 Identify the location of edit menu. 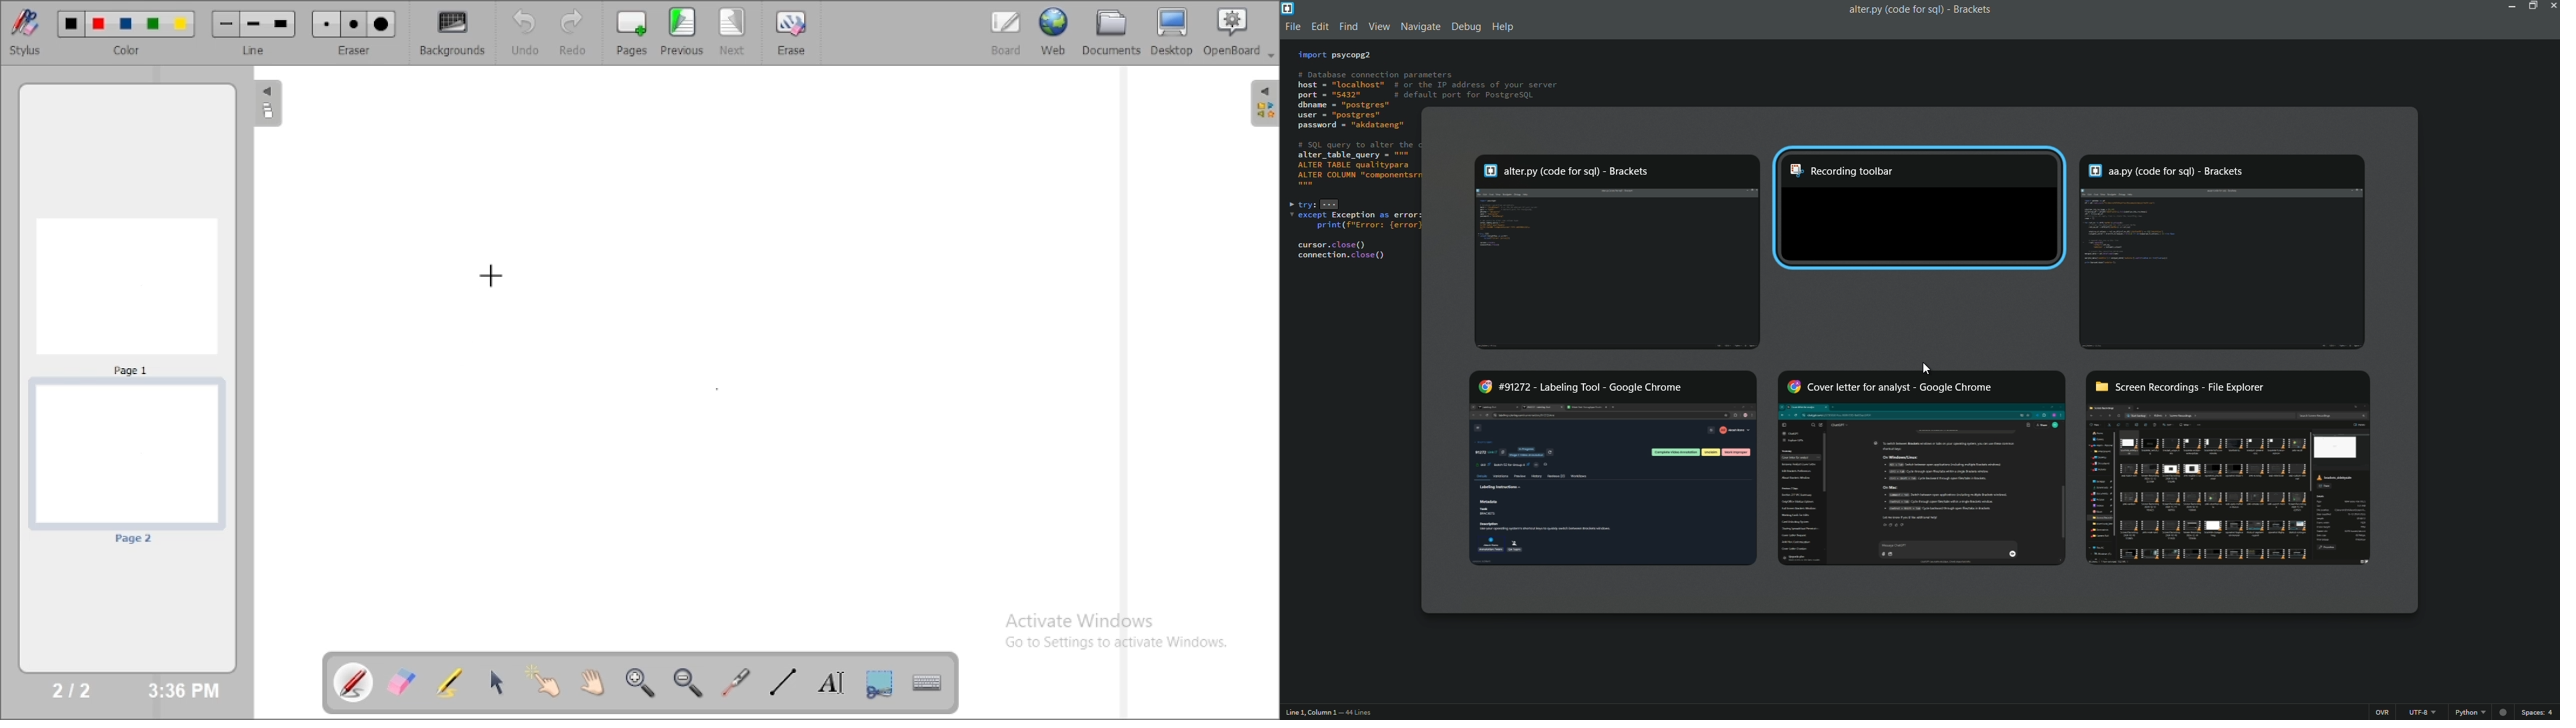
(1319, 27).